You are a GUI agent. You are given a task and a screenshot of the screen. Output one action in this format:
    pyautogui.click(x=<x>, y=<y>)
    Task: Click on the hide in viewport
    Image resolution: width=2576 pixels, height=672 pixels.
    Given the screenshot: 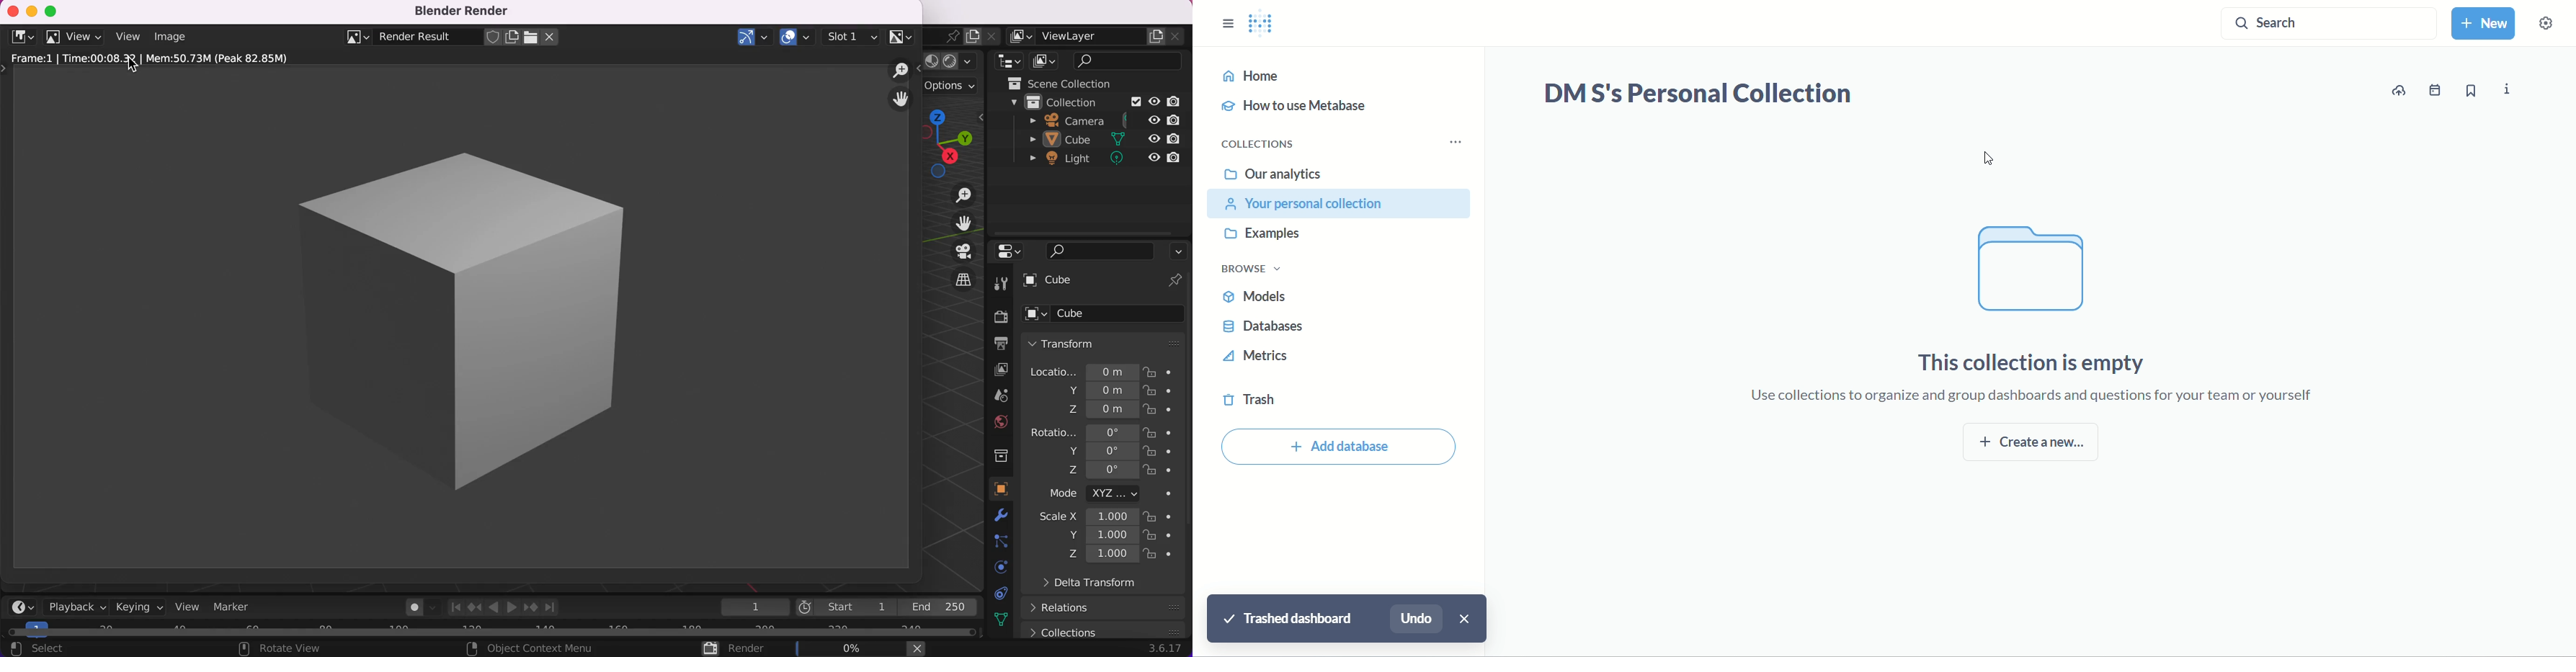 What is the action you would take?
    pyautogui.click(x=1154, y=102)
    